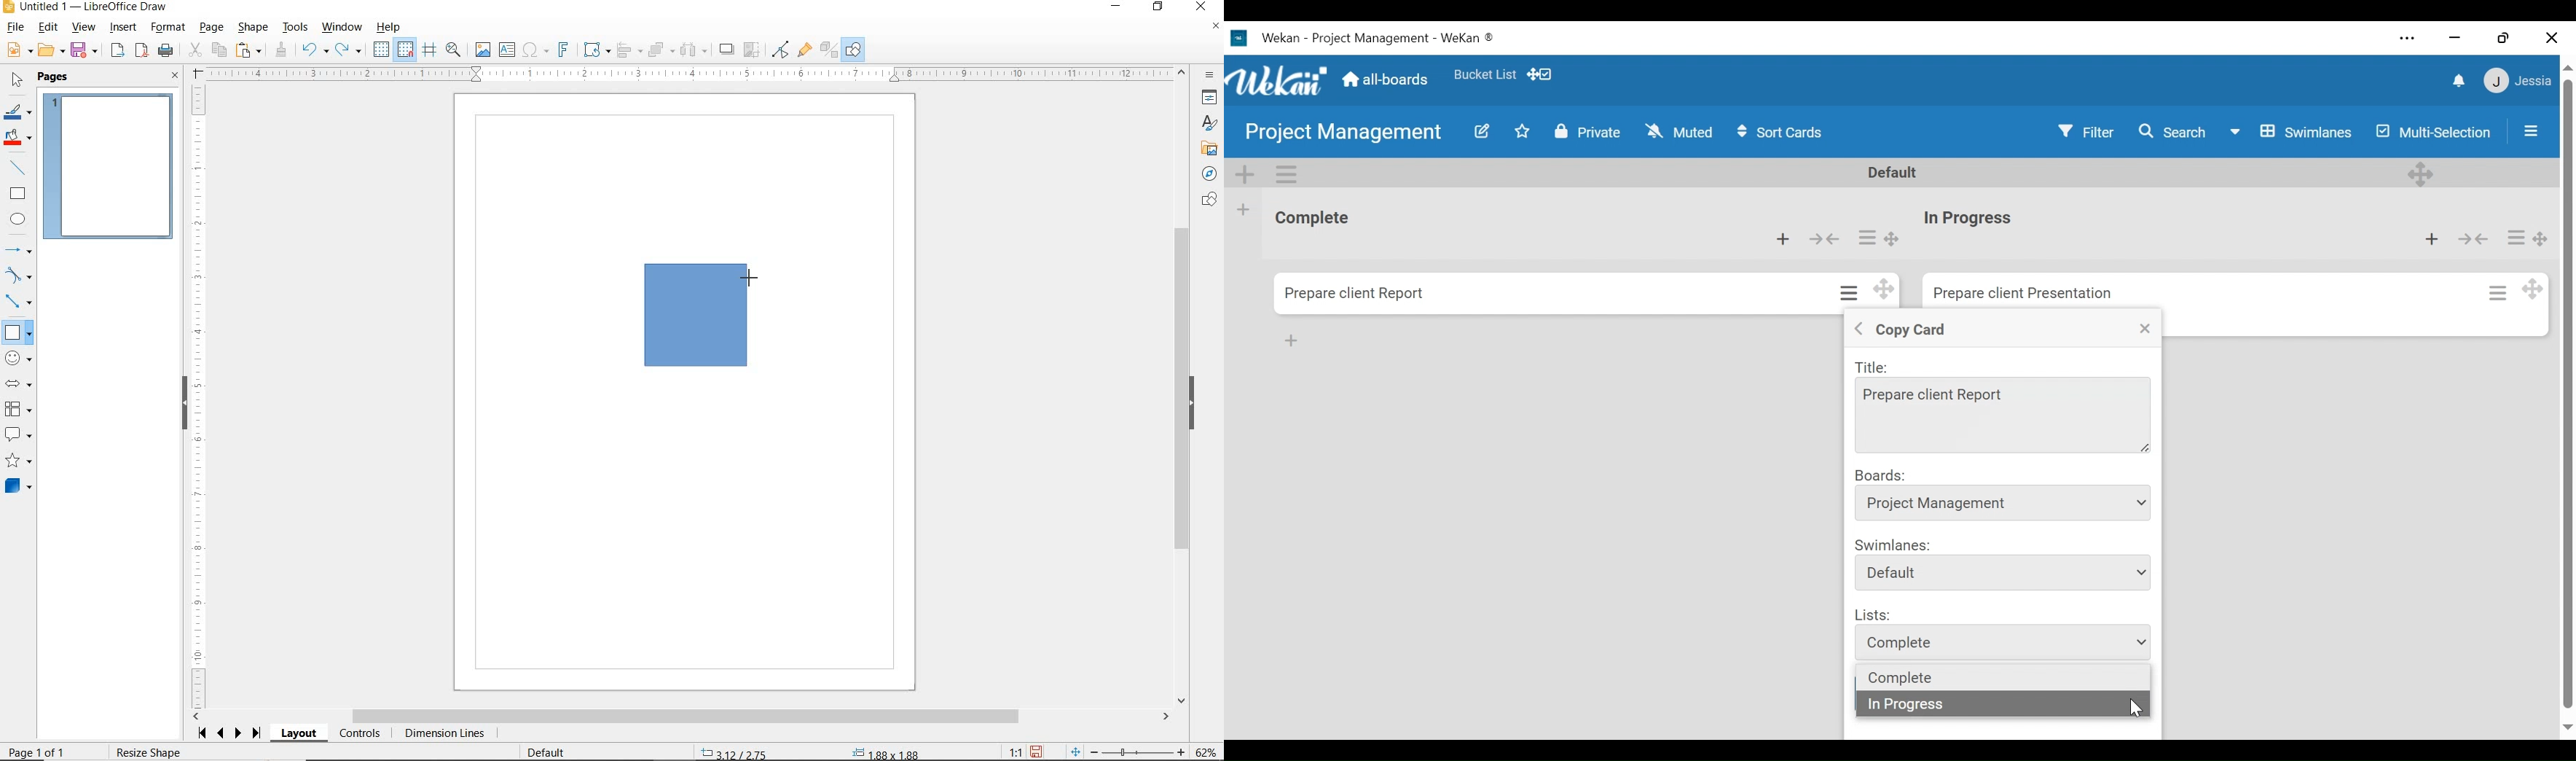 The image size is (2576, 784). Describe the element at coordinates (2139, 707) in the screenshot. I see `Cursor` at that location.